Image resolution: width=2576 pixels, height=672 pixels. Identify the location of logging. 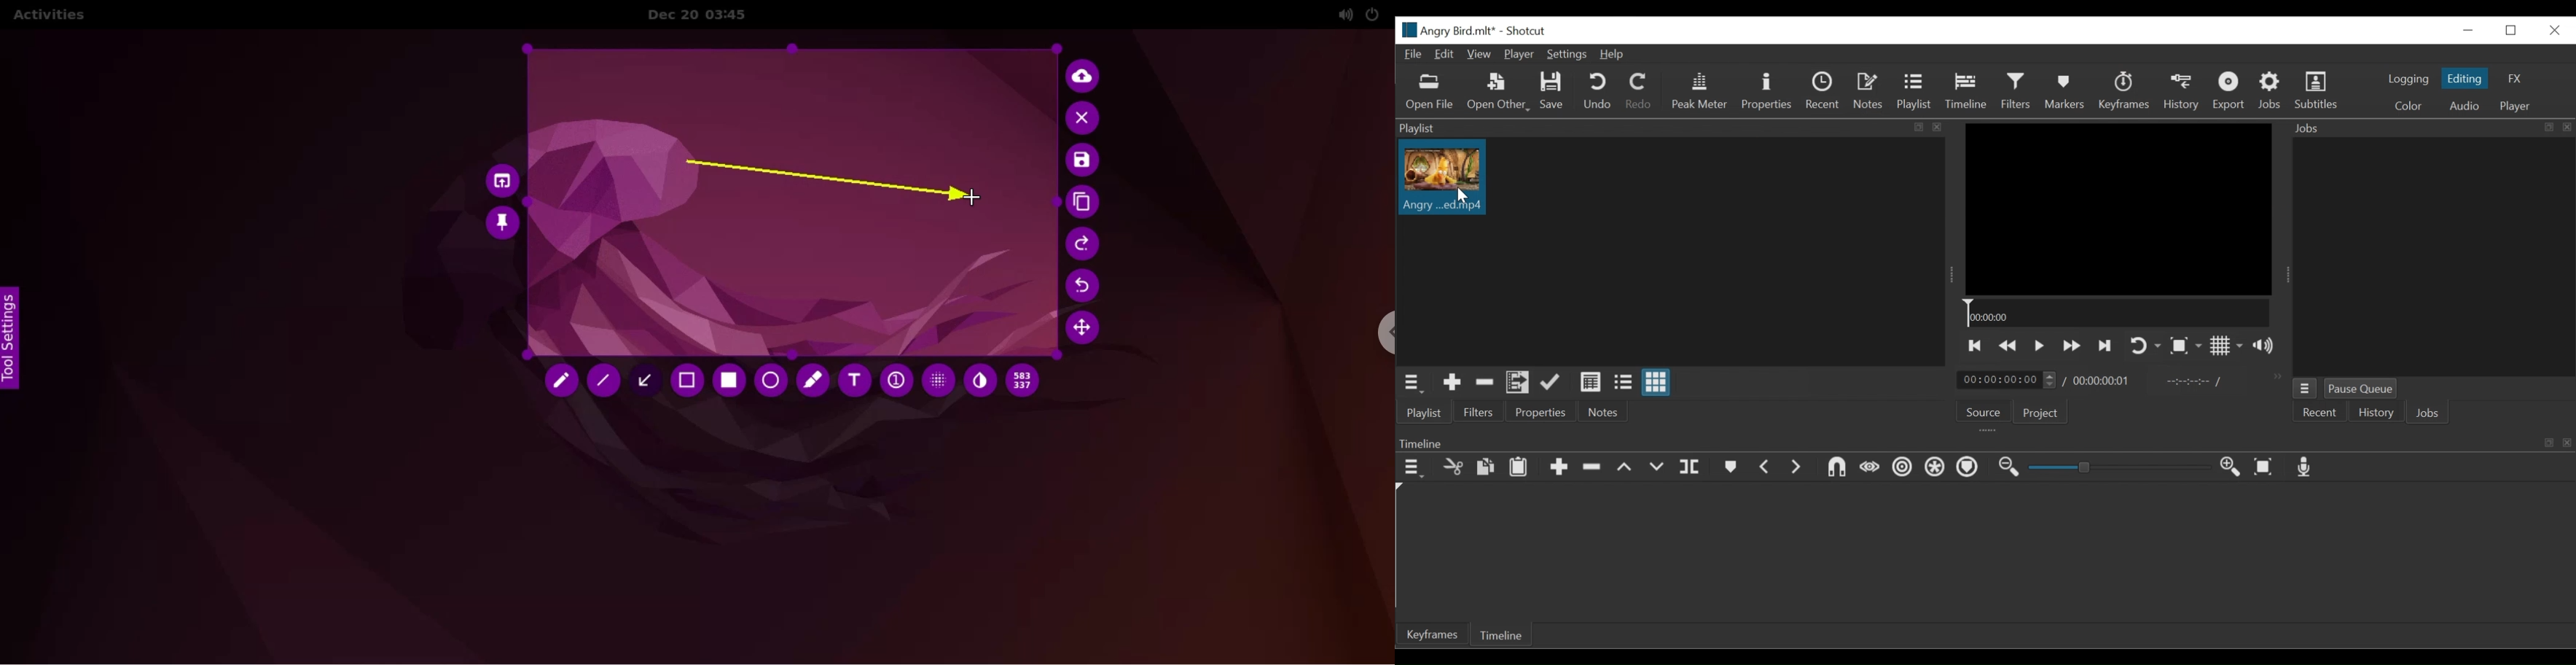
(2409, 79).